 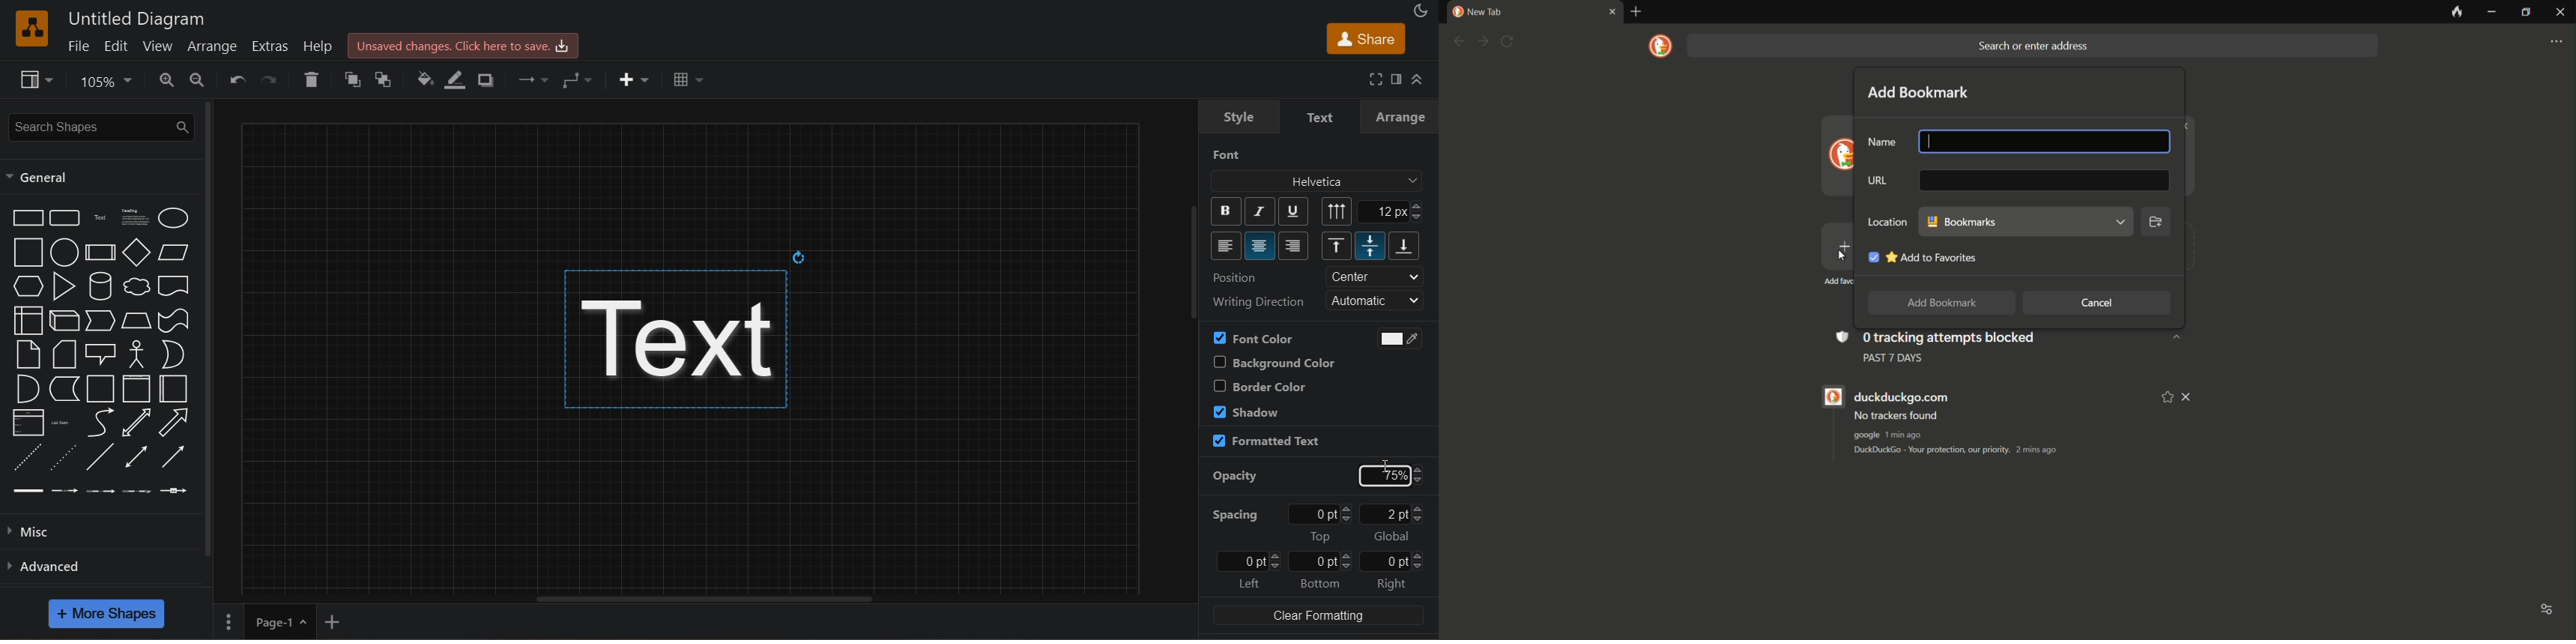 What do you see at coordinates (28, 354) in the screenshot?
I see `note` at bounding box center [28, 354].